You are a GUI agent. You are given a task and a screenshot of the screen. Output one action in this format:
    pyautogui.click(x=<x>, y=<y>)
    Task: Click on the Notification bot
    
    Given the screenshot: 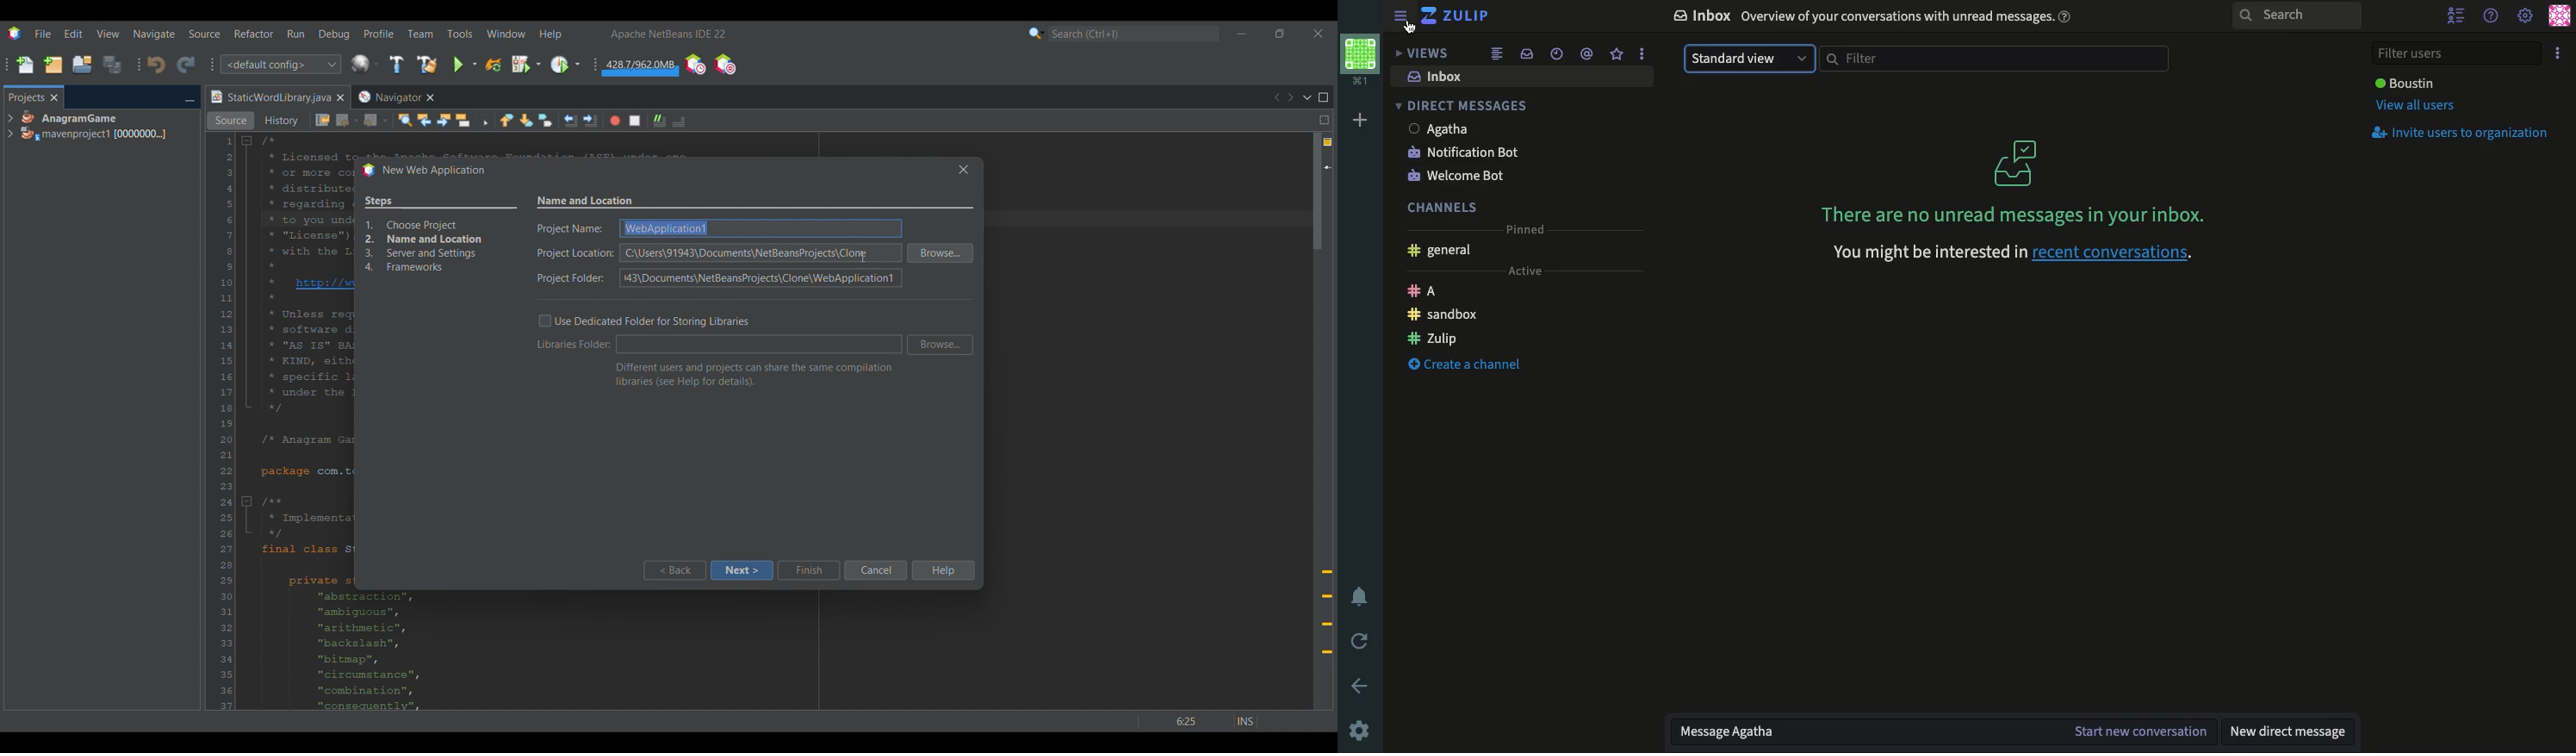 What is the action you would take?
    pyautogui.click(x=1461, y=152)
    